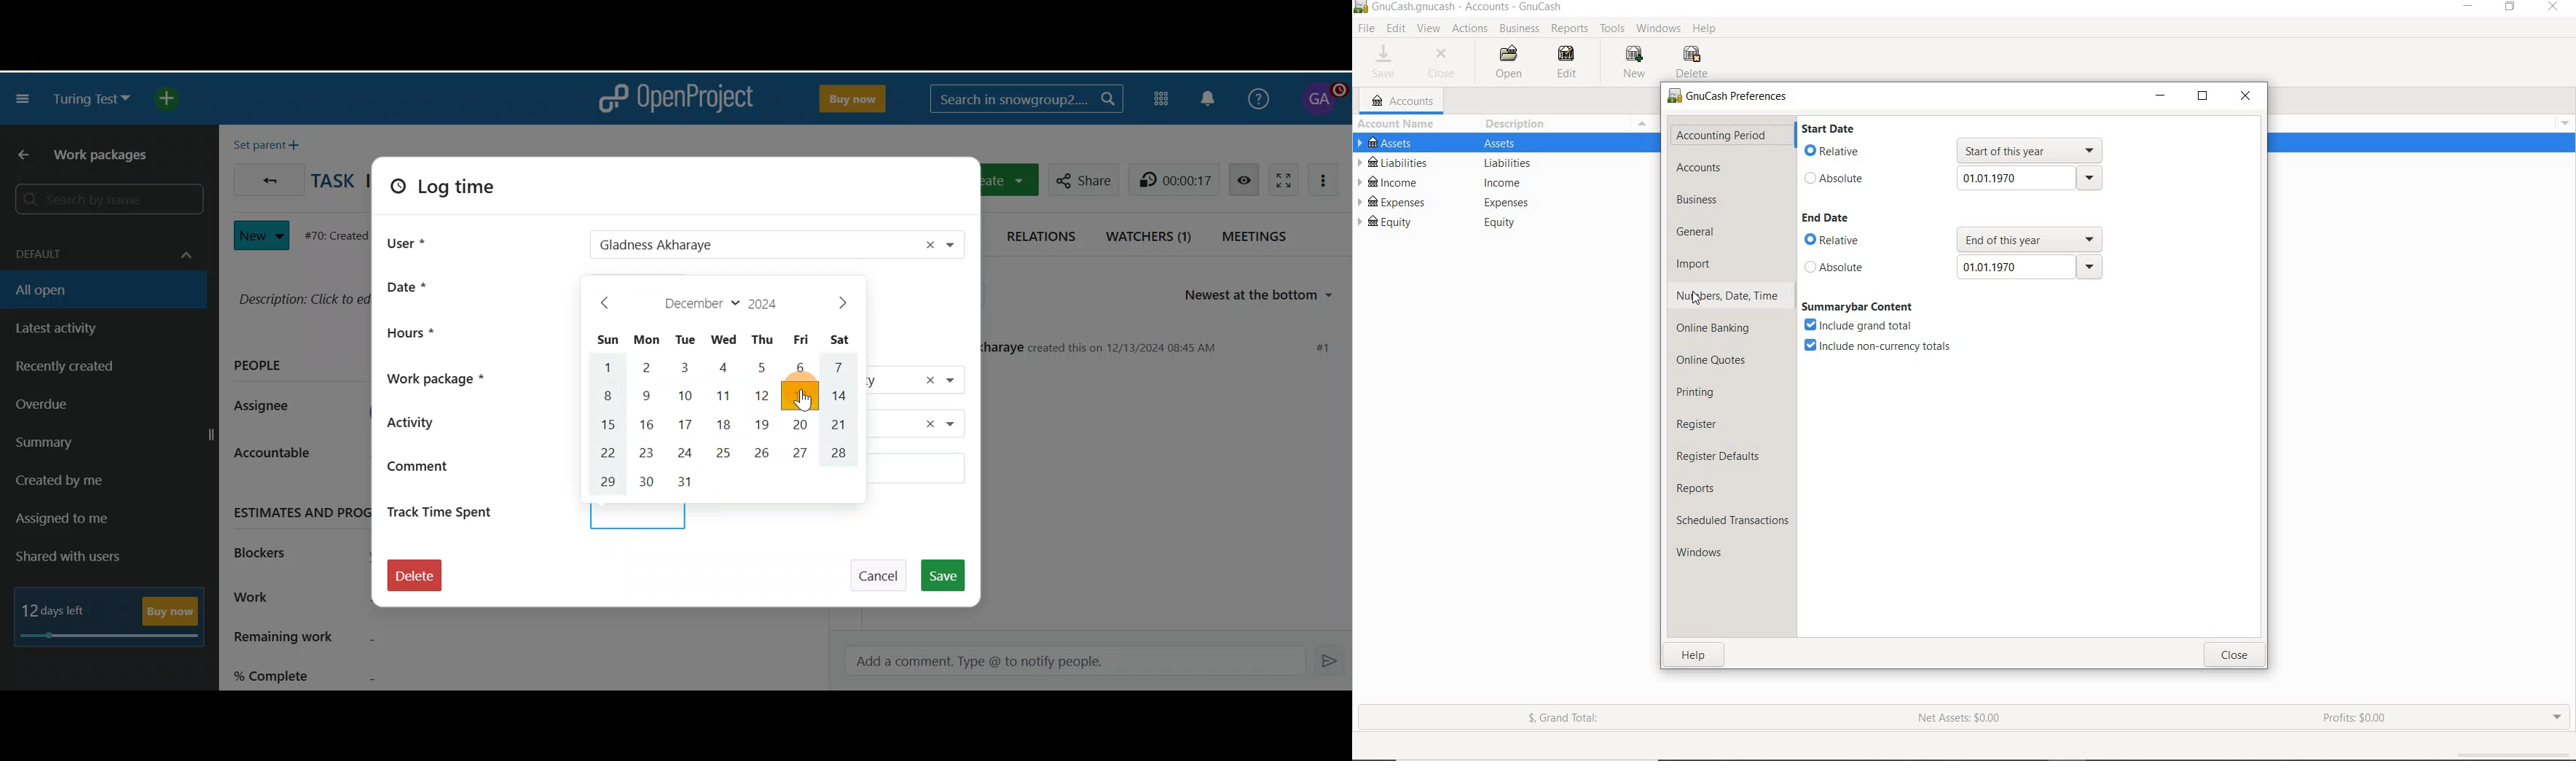 The height and width of the screenshot is (784, 2576). What do you see at coordinates (375, 638) in the screenshot?
I see `Remaining work` at bounding box center [375, 638].